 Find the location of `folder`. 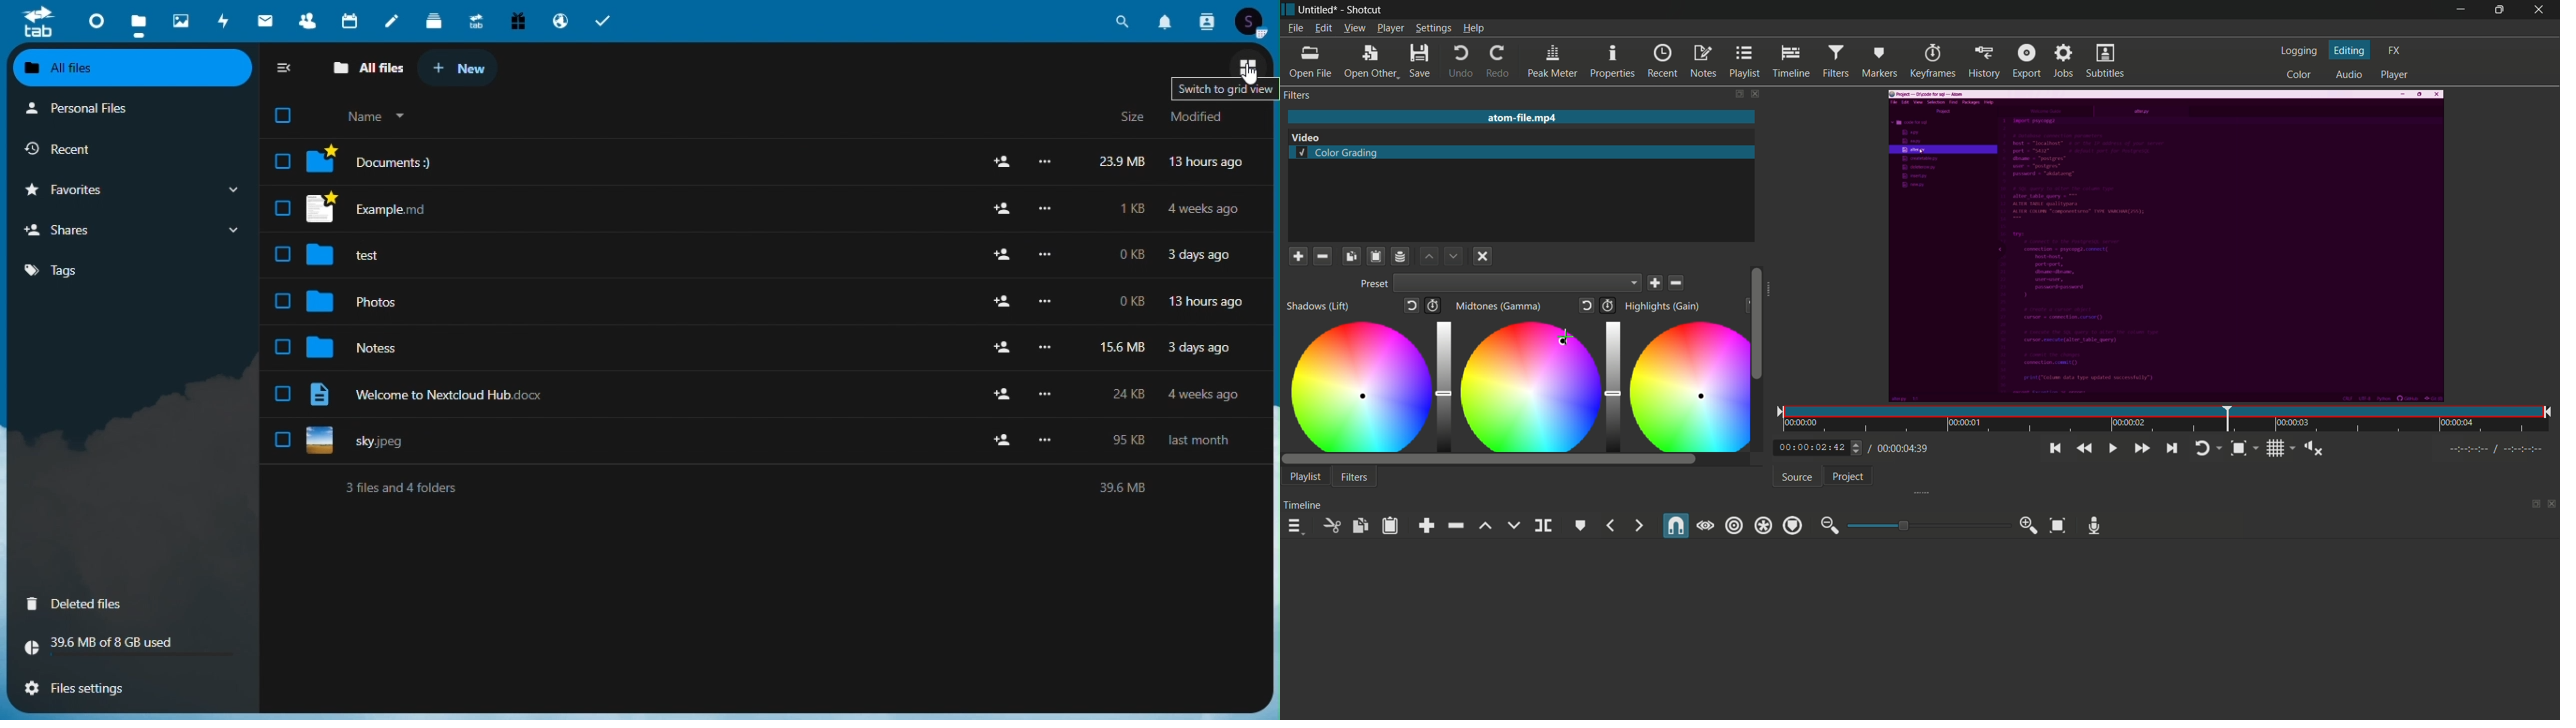

folder is located at coordinates (322, 254).